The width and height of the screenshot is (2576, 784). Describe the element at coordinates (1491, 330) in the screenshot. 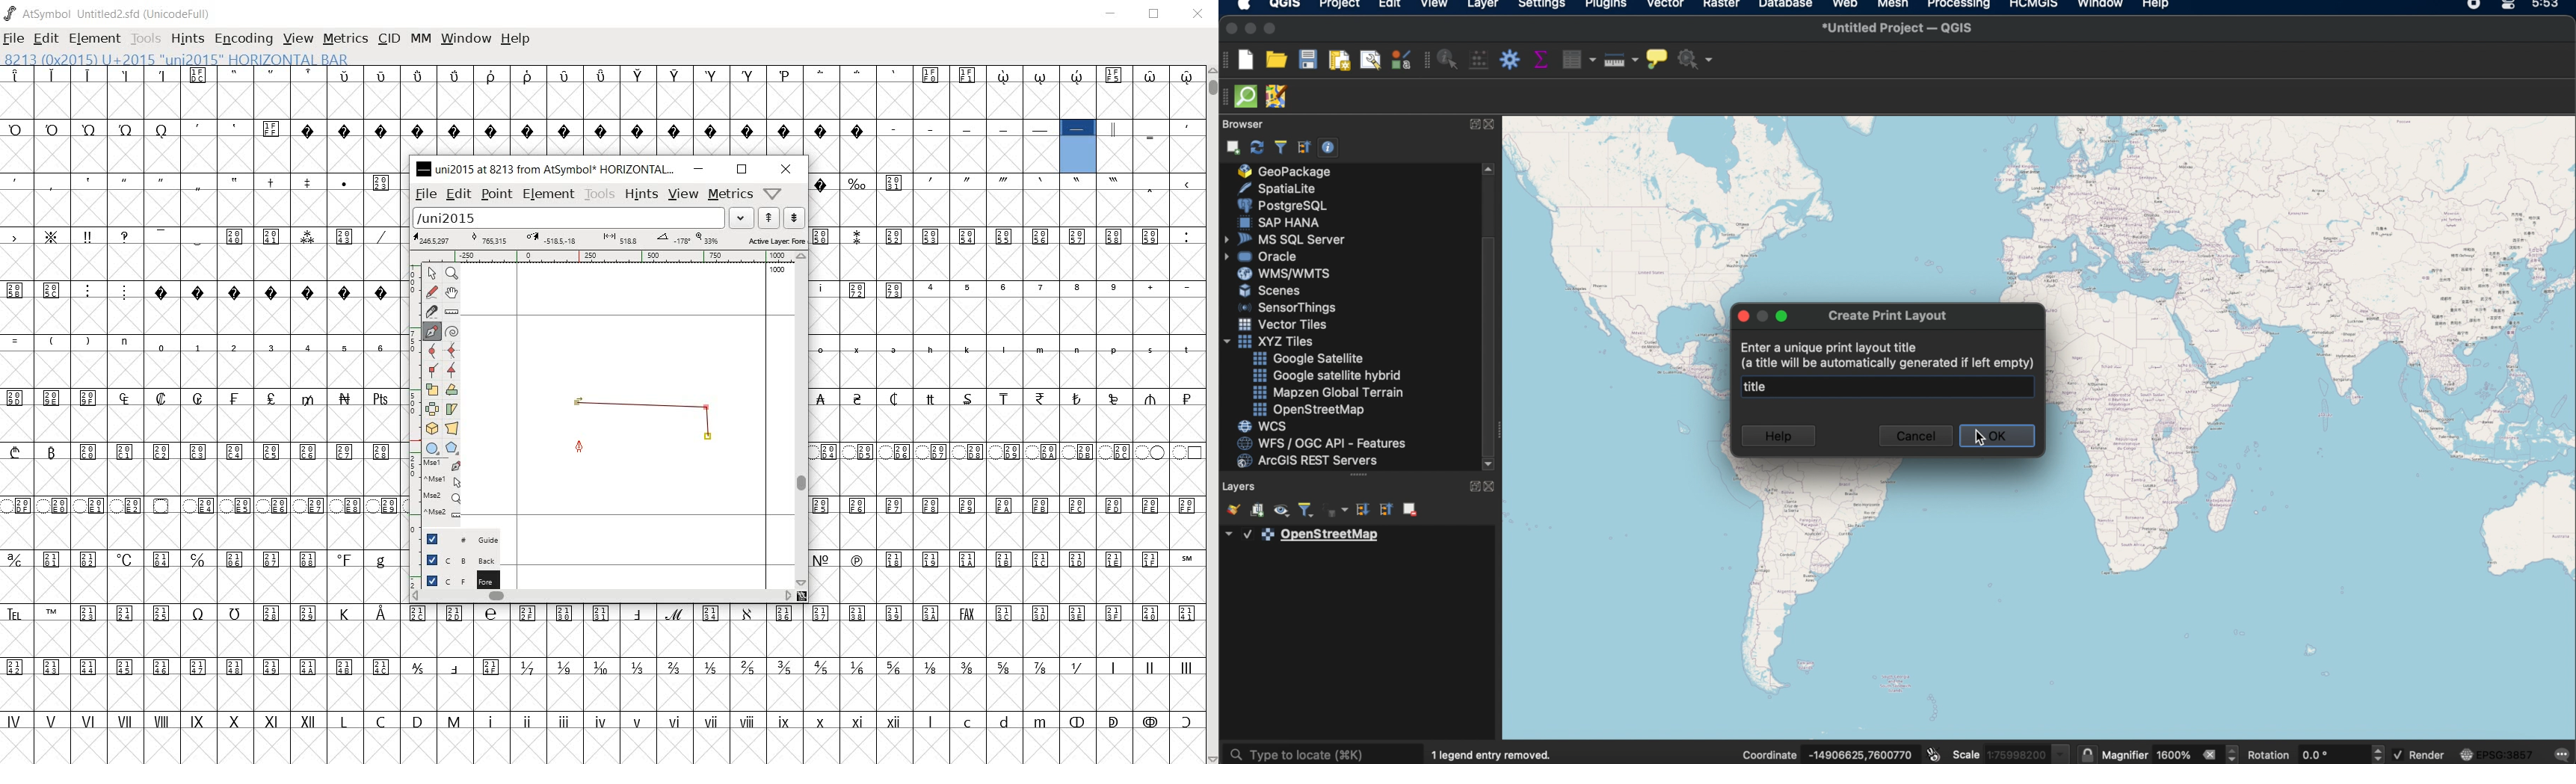

I see `scroll box` at that location.